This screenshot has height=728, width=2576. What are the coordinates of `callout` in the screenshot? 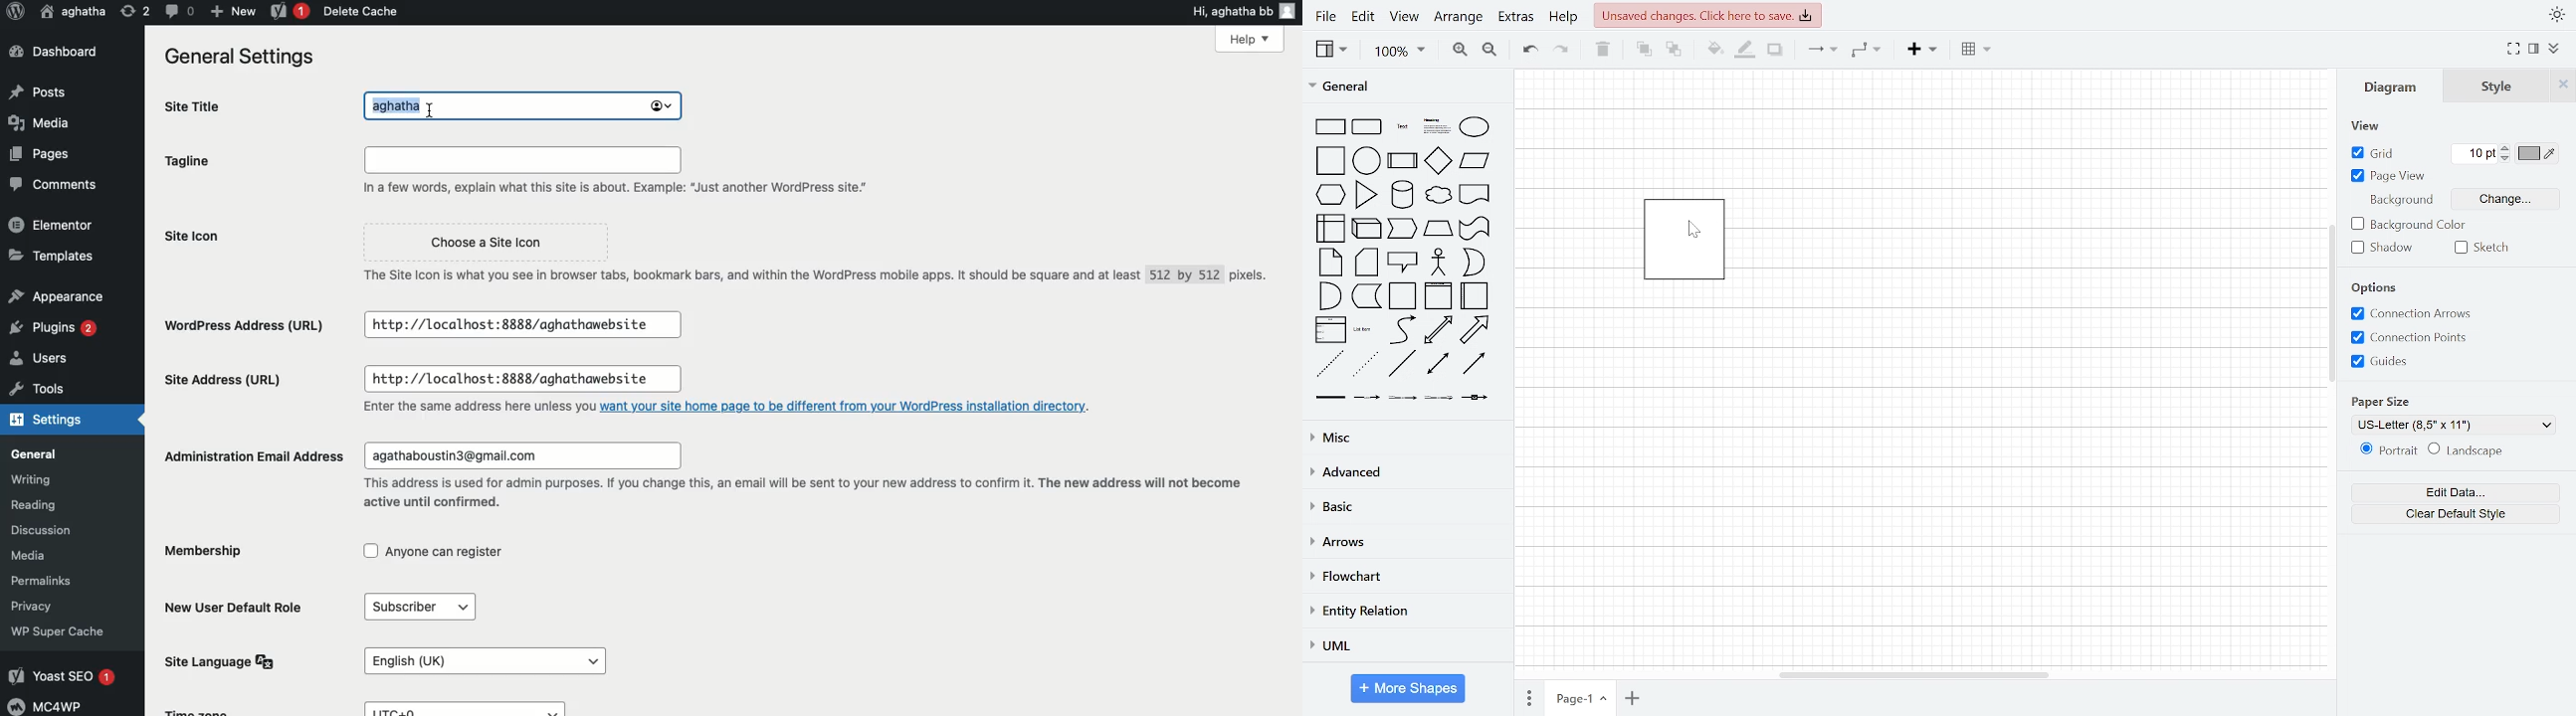 It's located at (1403, 261).